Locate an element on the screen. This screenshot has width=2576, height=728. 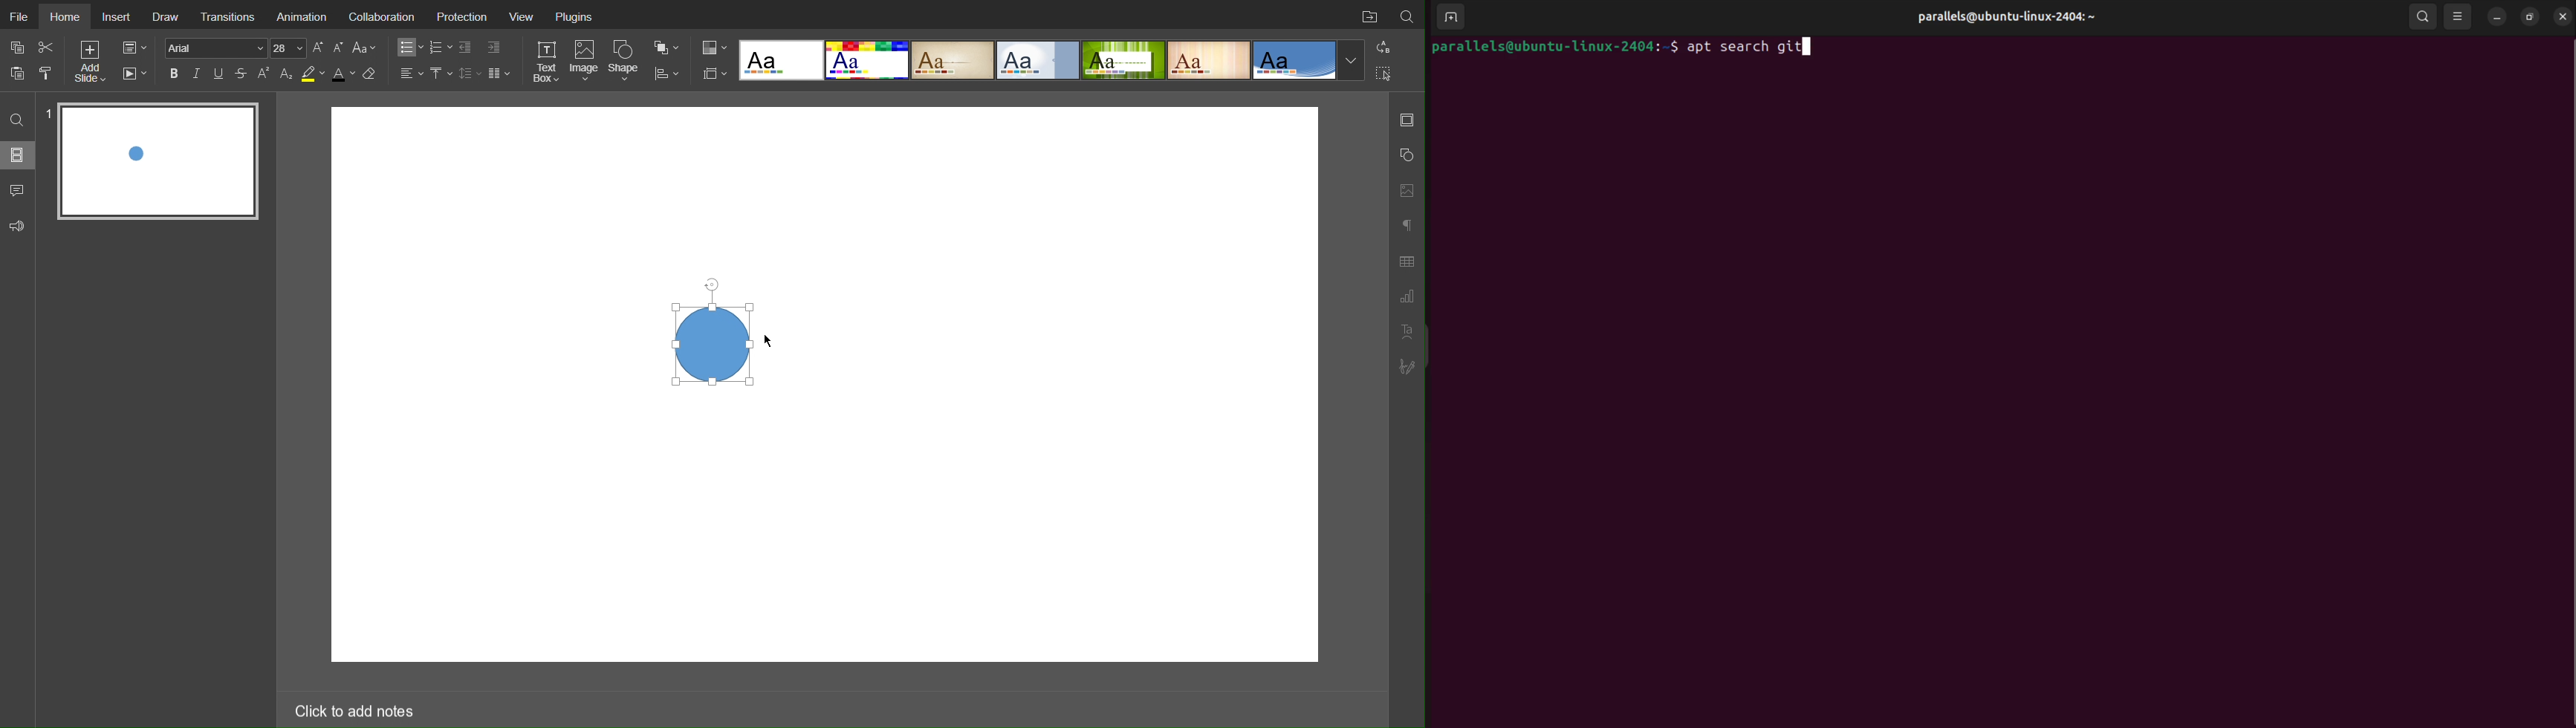
Add Slide is located at coordinates (89, 64).